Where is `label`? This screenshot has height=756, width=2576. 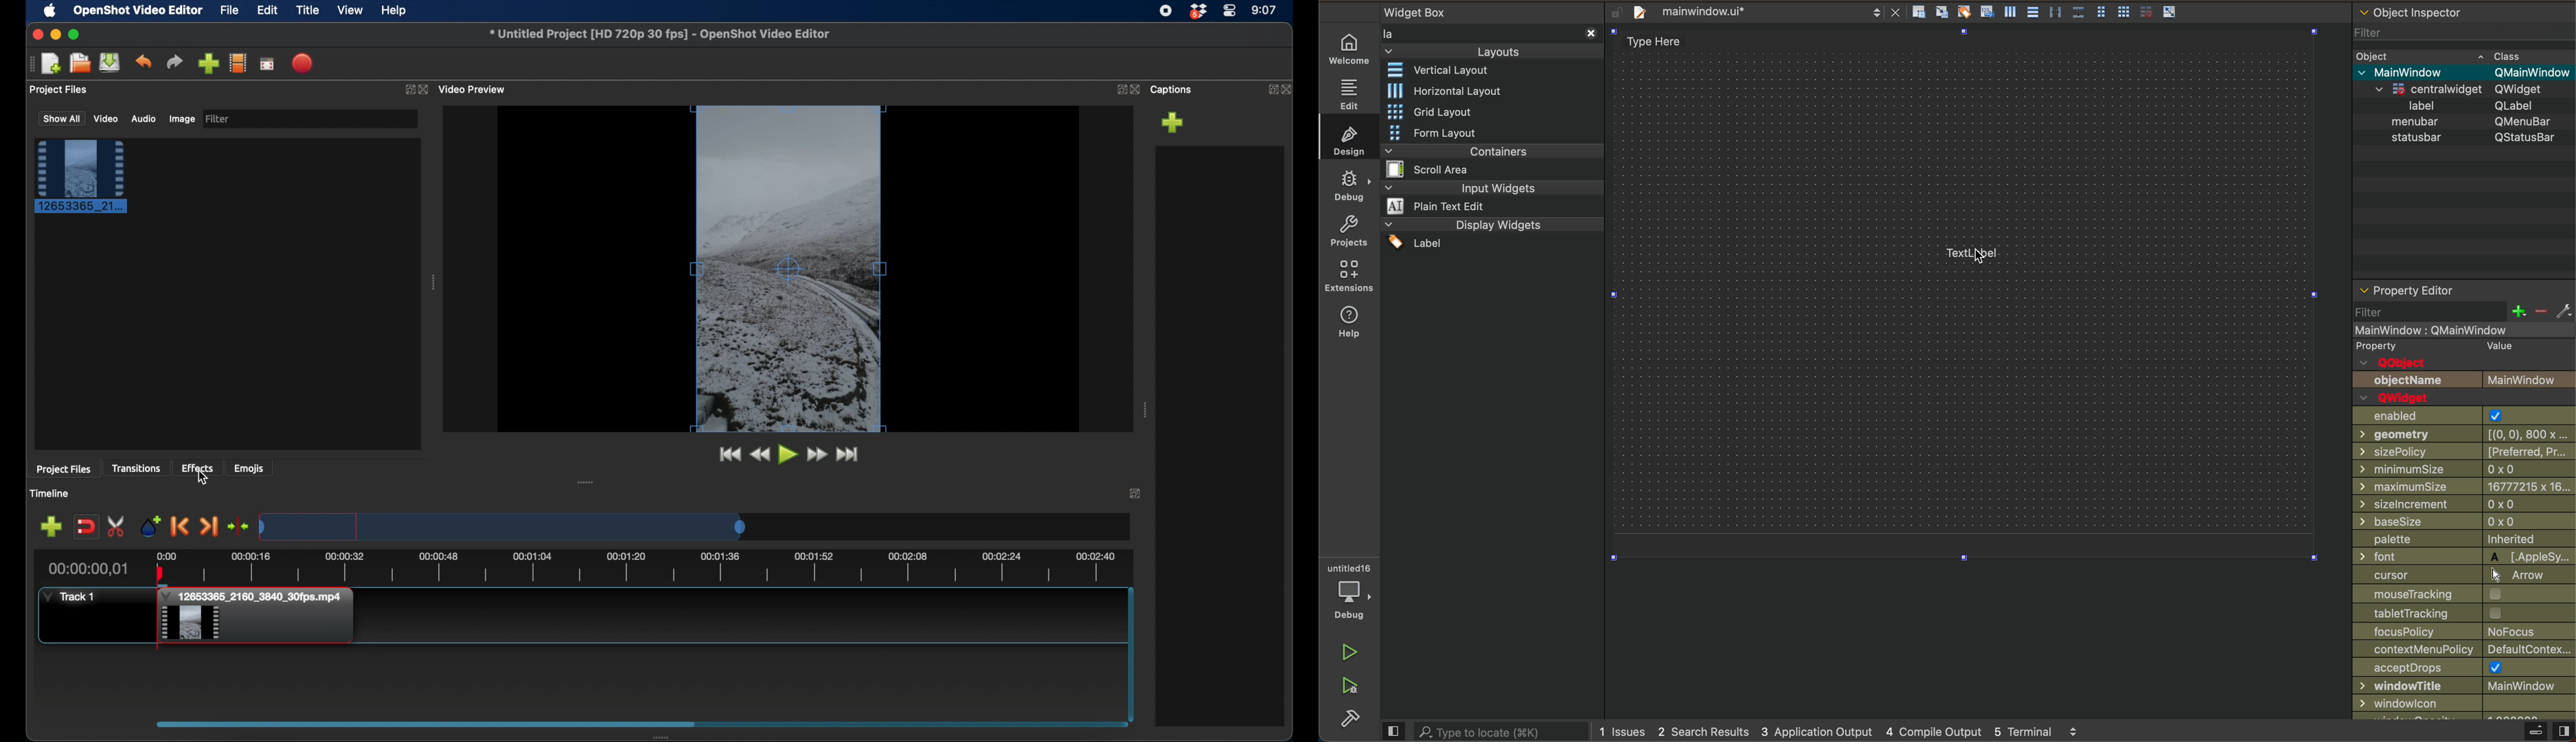 label is located at coordinates (1969, 251).